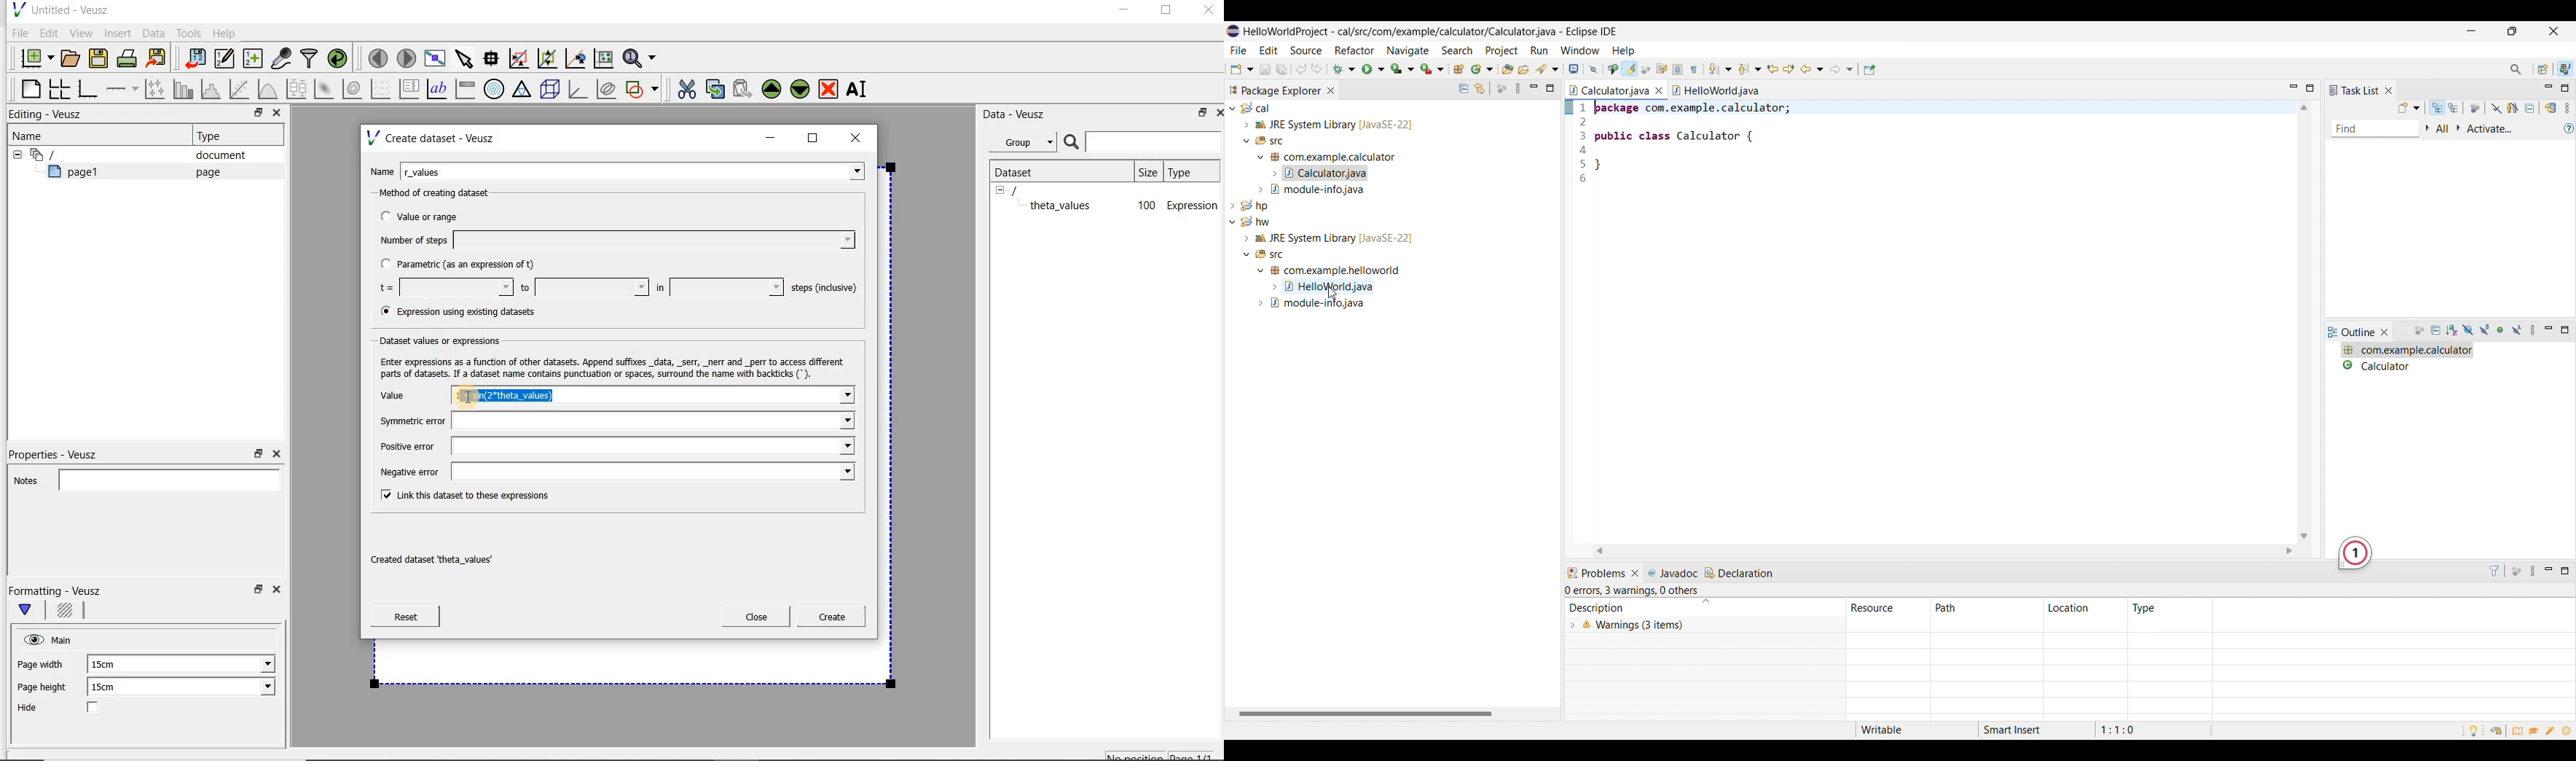 Image resolution: width=2576 pixels, height=784 pixels. I want to click on Description, so click(1632, 607).